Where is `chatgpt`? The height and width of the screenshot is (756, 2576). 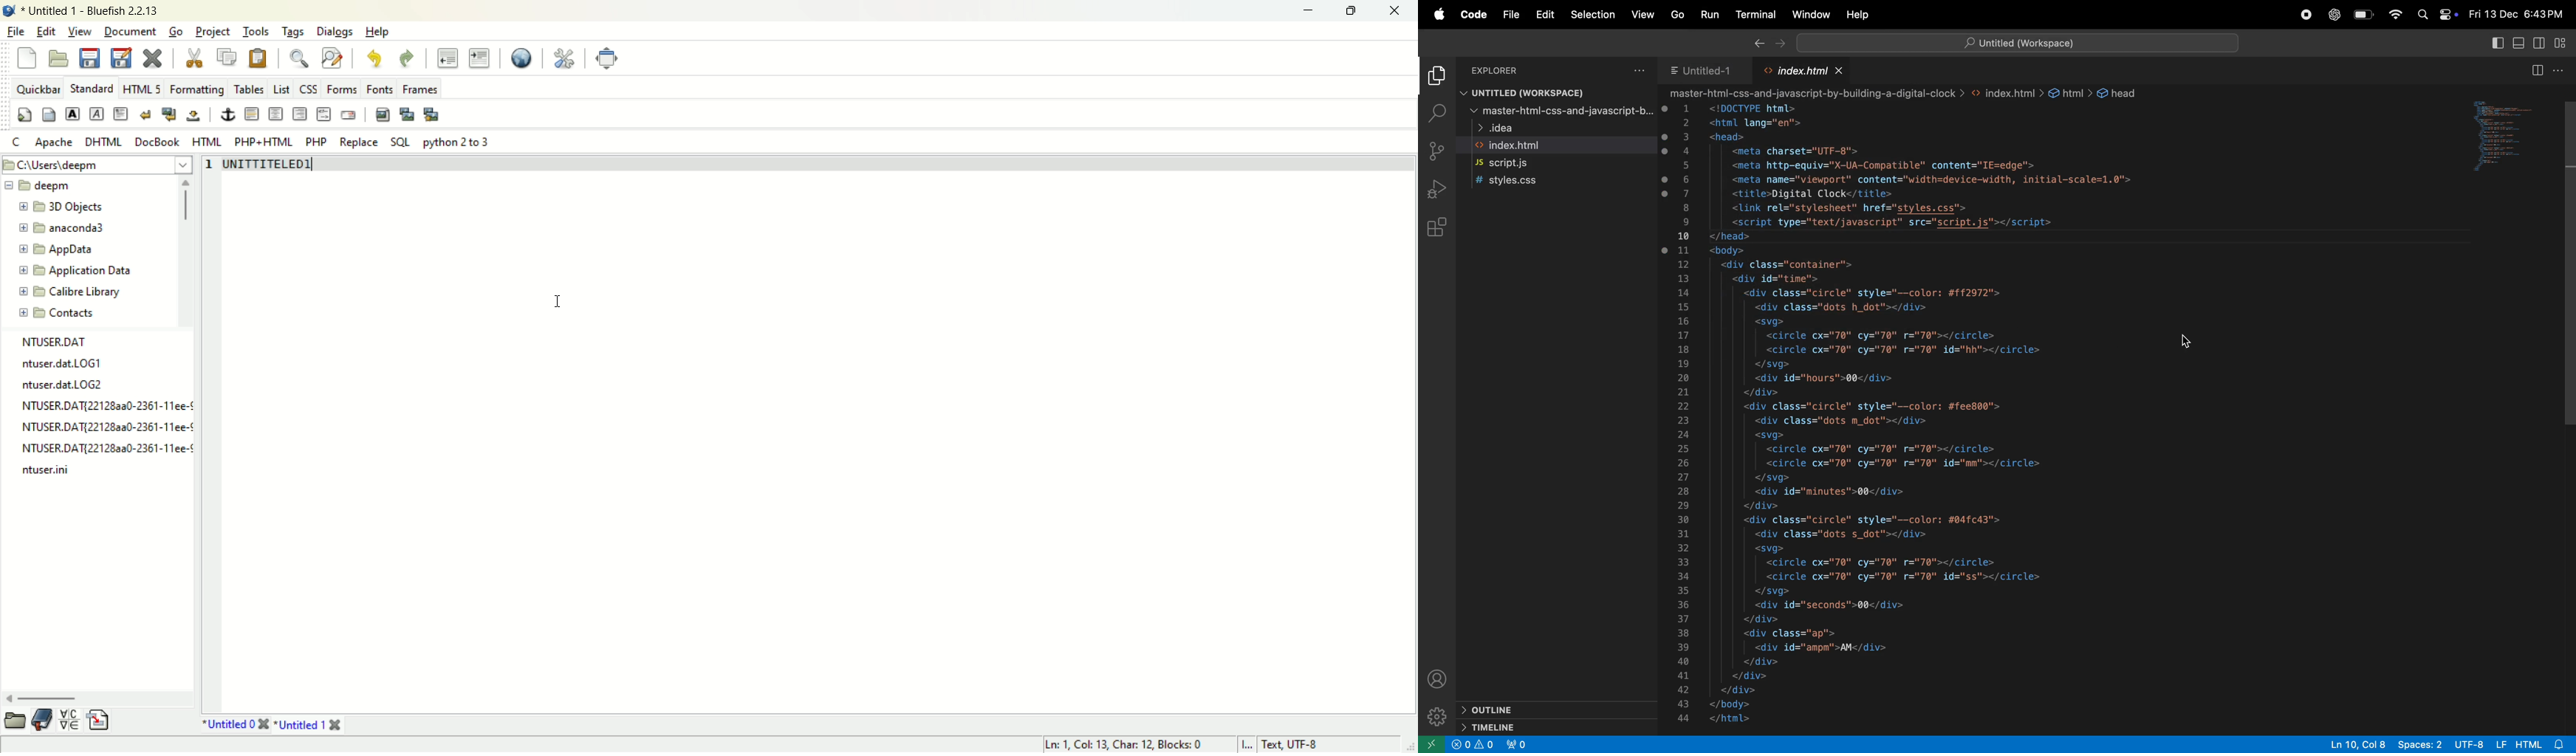
chatgpt is located at coordinates (2336, 16).